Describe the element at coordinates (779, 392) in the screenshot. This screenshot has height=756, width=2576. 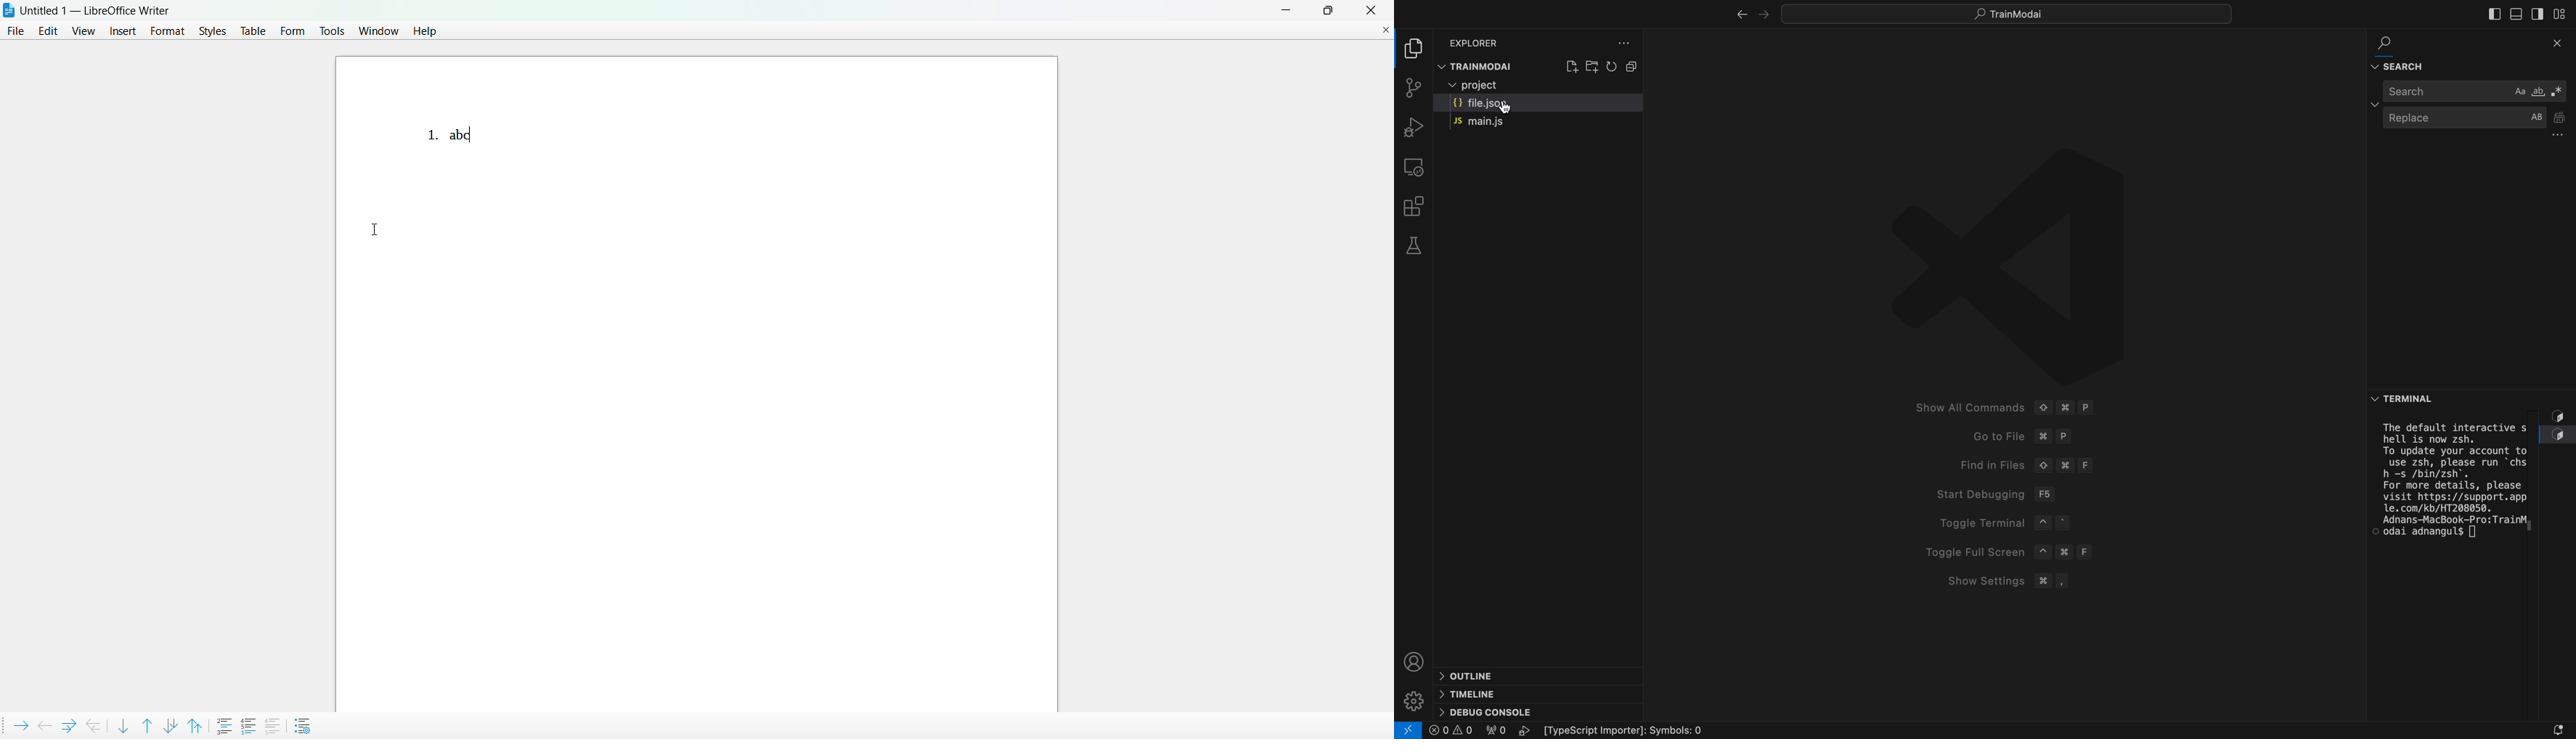
I see `canvas` at that location.